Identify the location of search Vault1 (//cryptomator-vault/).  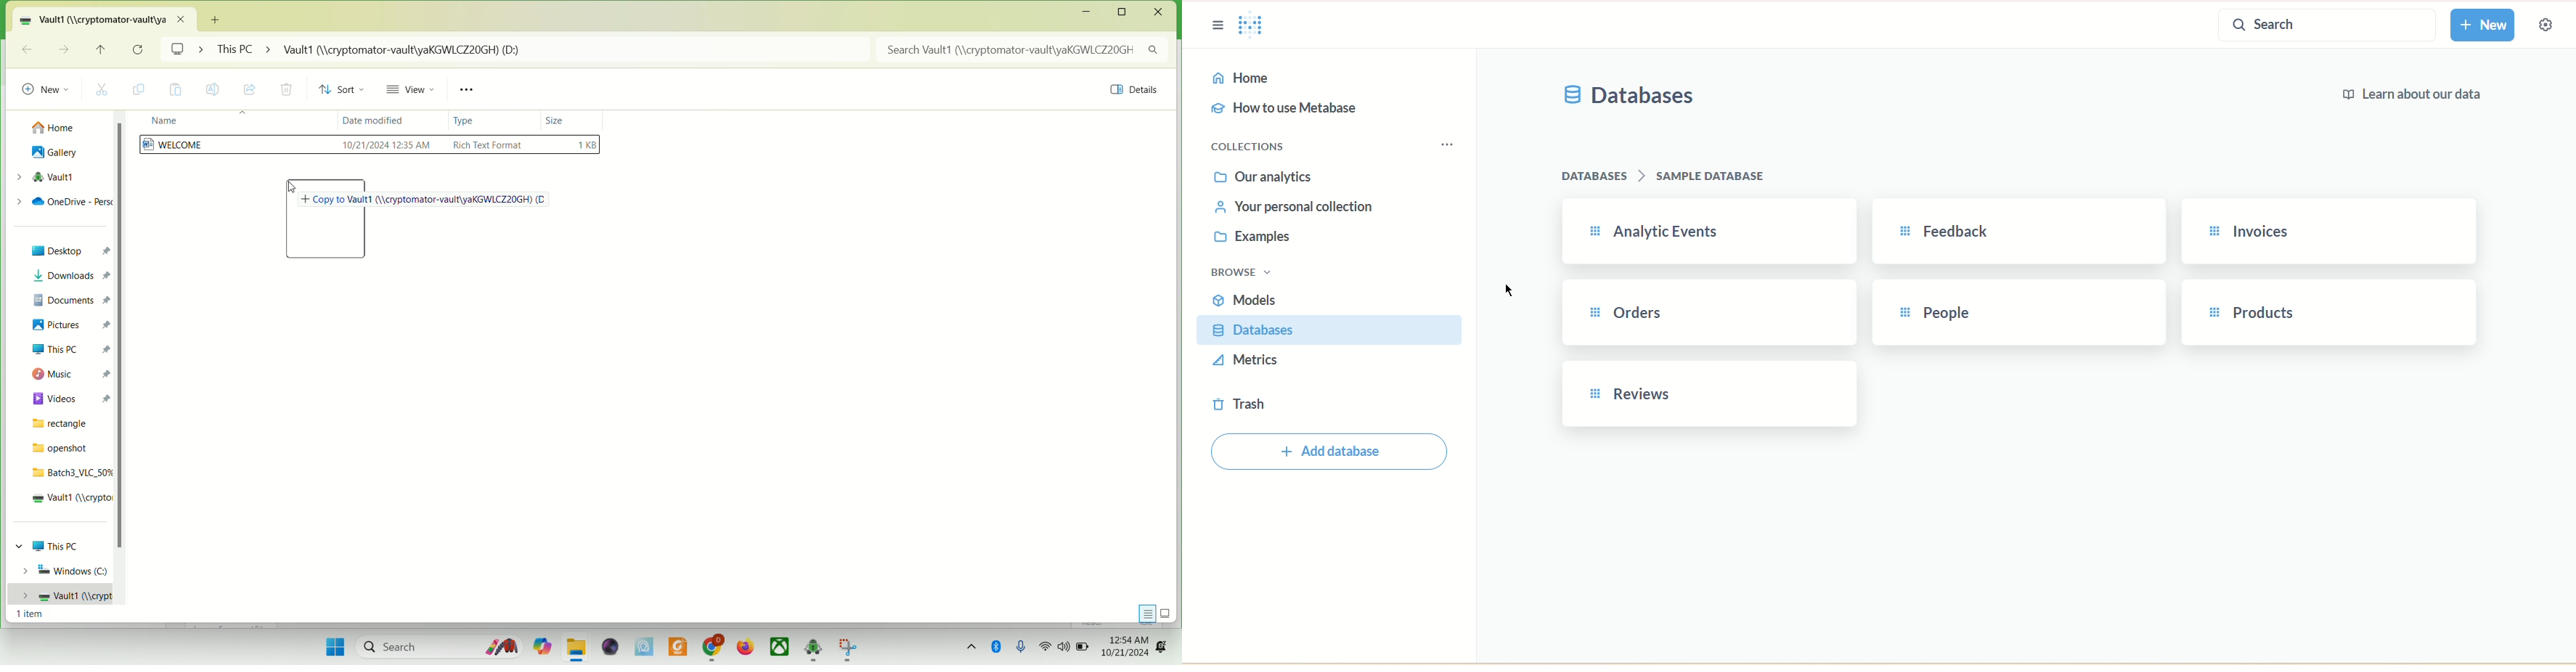
(1025, 50).